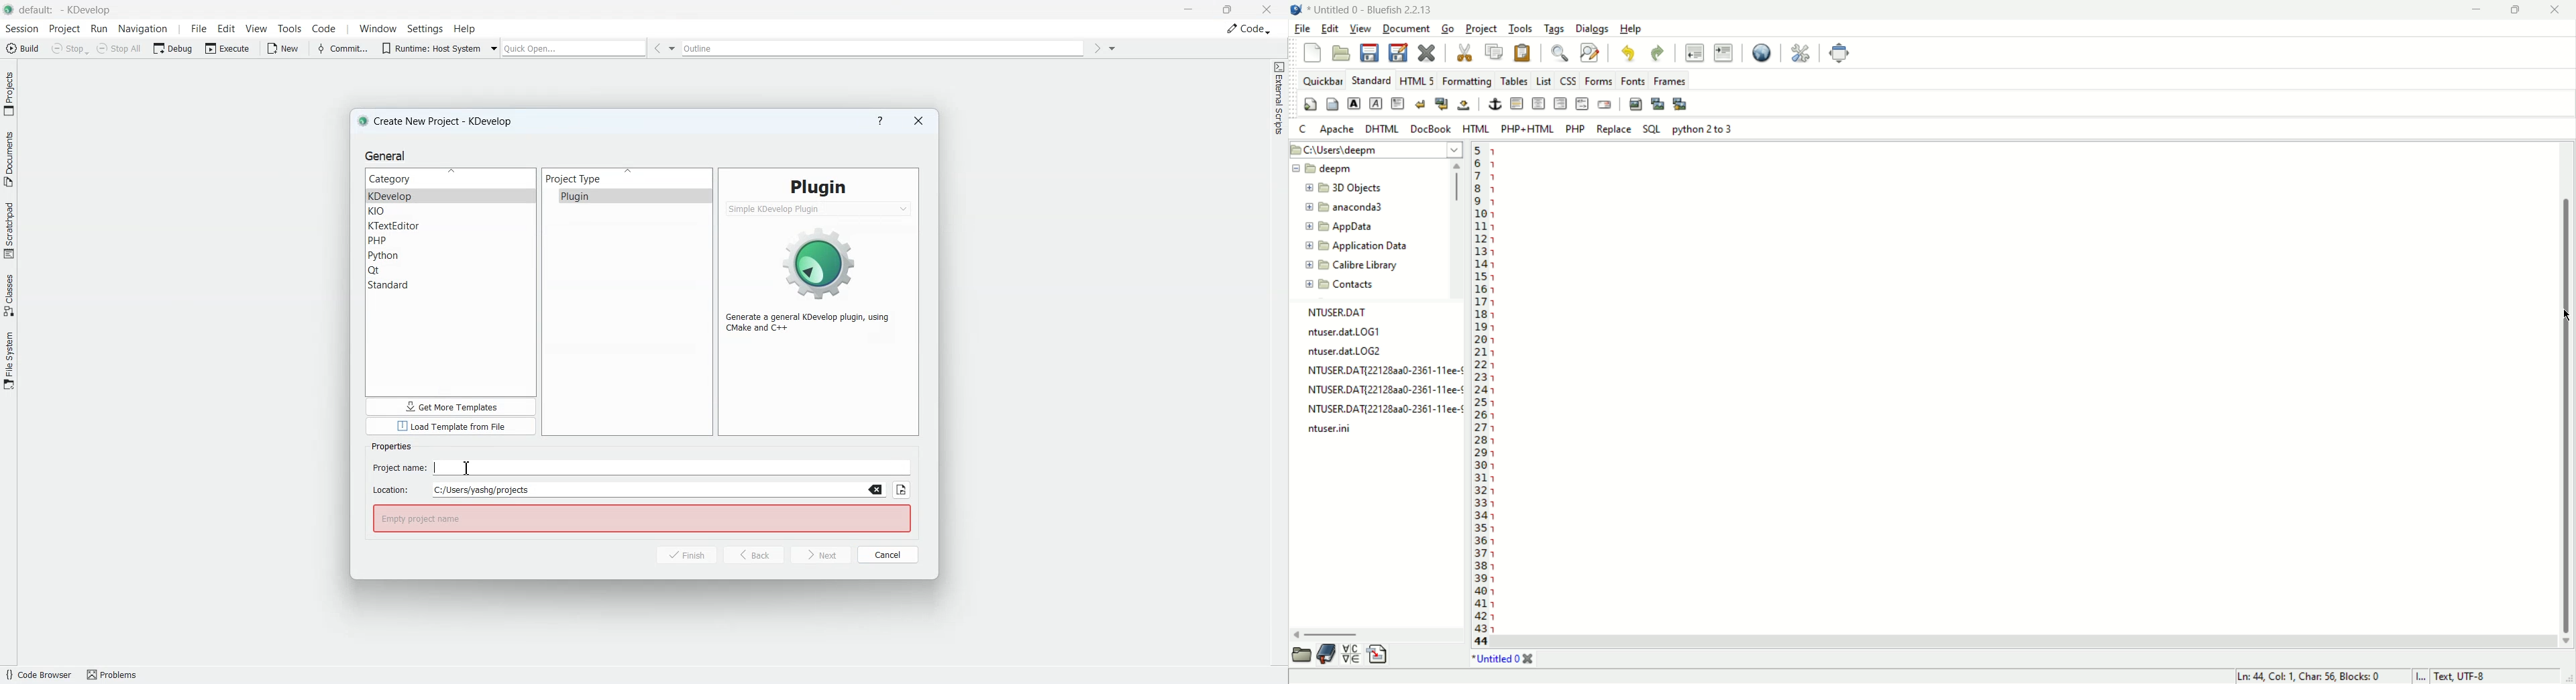 Image resolution: width=2576 pixels, height=700 pixels. Describe the element at coordinates (1497, 661) in the screenshot. I see `document tab` at that location.